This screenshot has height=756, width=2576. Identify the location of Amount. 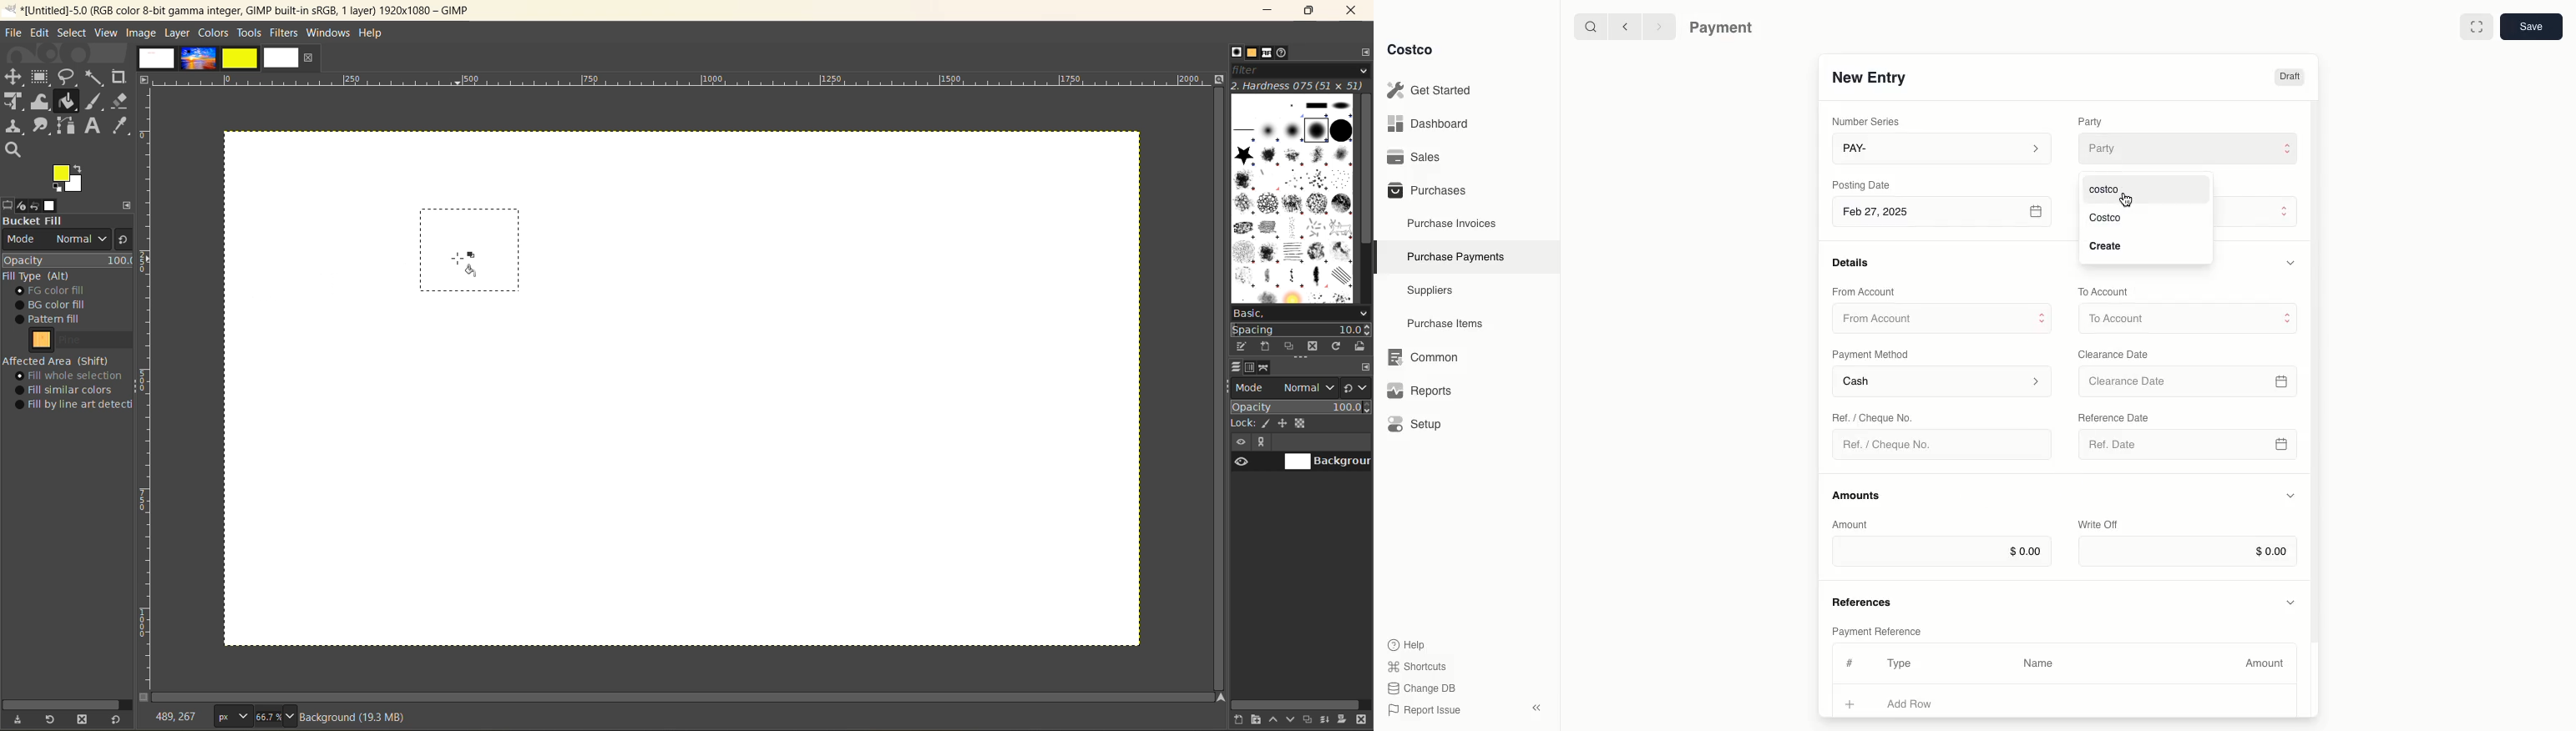
(2267, 663).